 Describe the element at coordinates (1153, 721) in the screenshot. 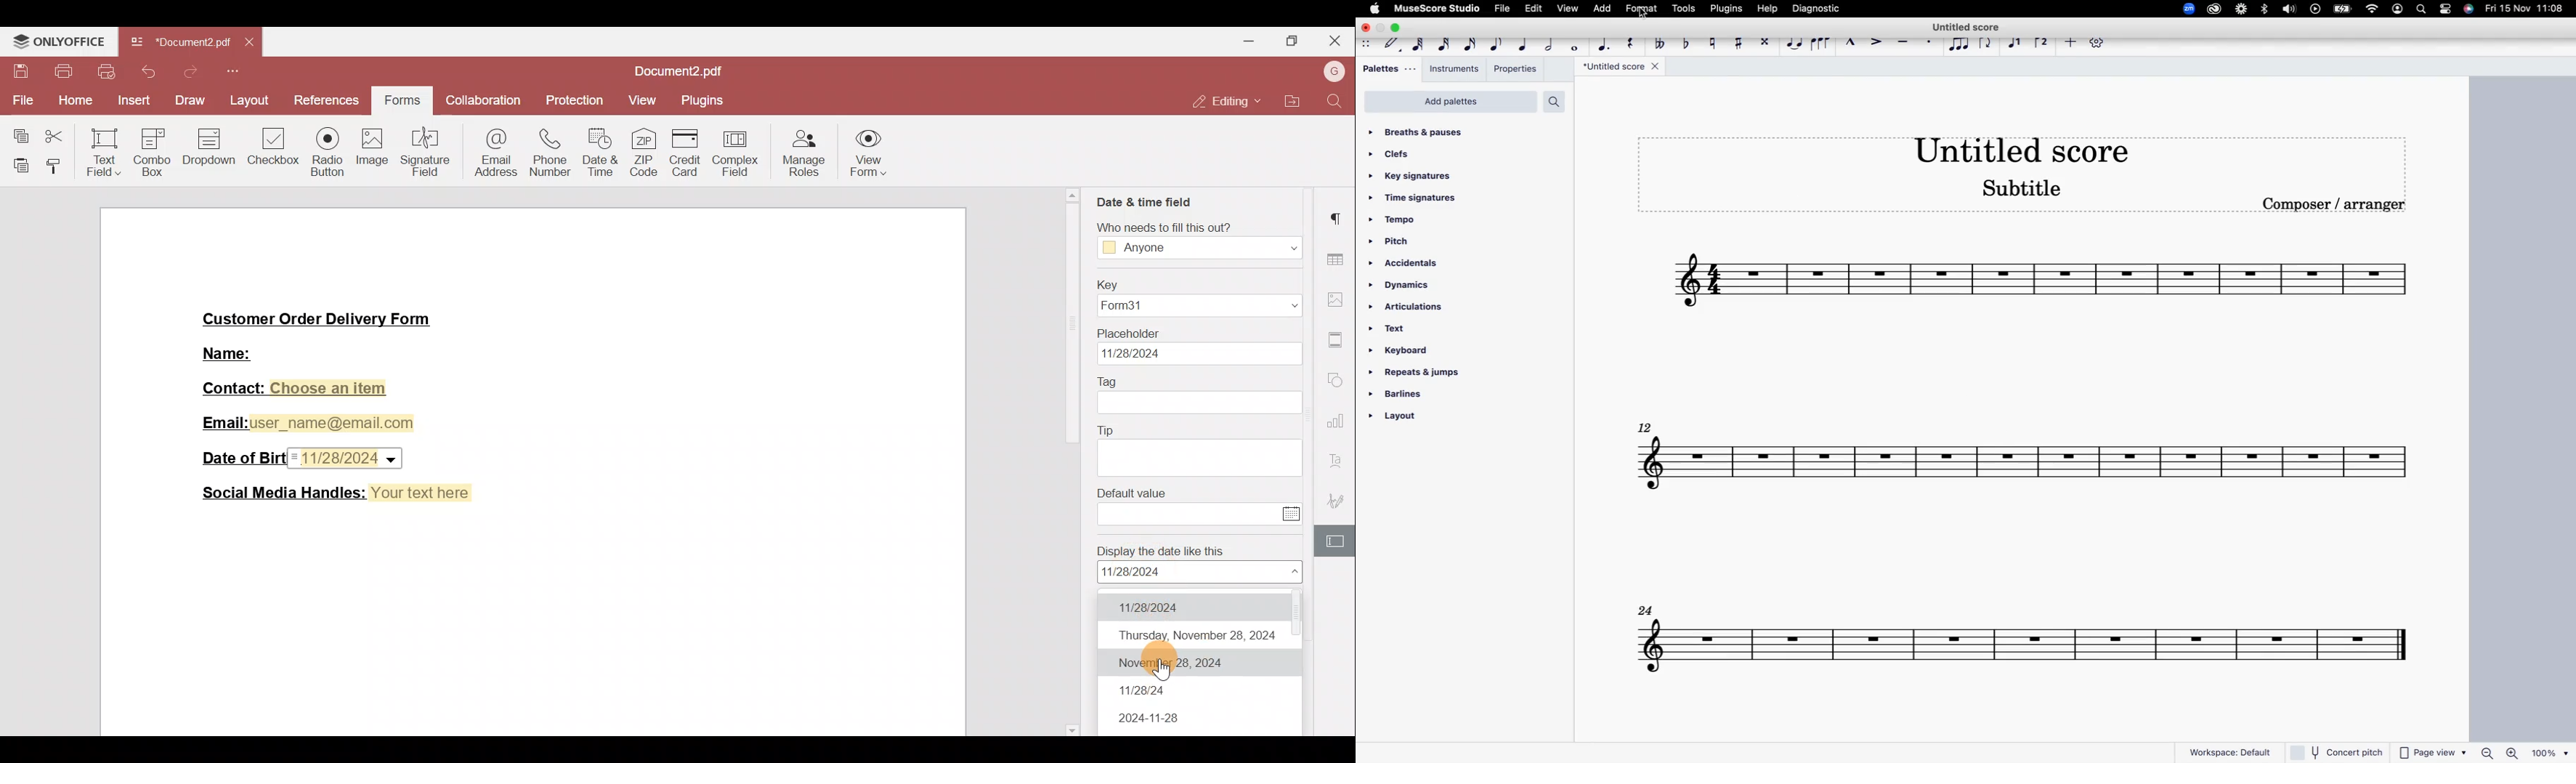

I see `2024-11-28` at that location.